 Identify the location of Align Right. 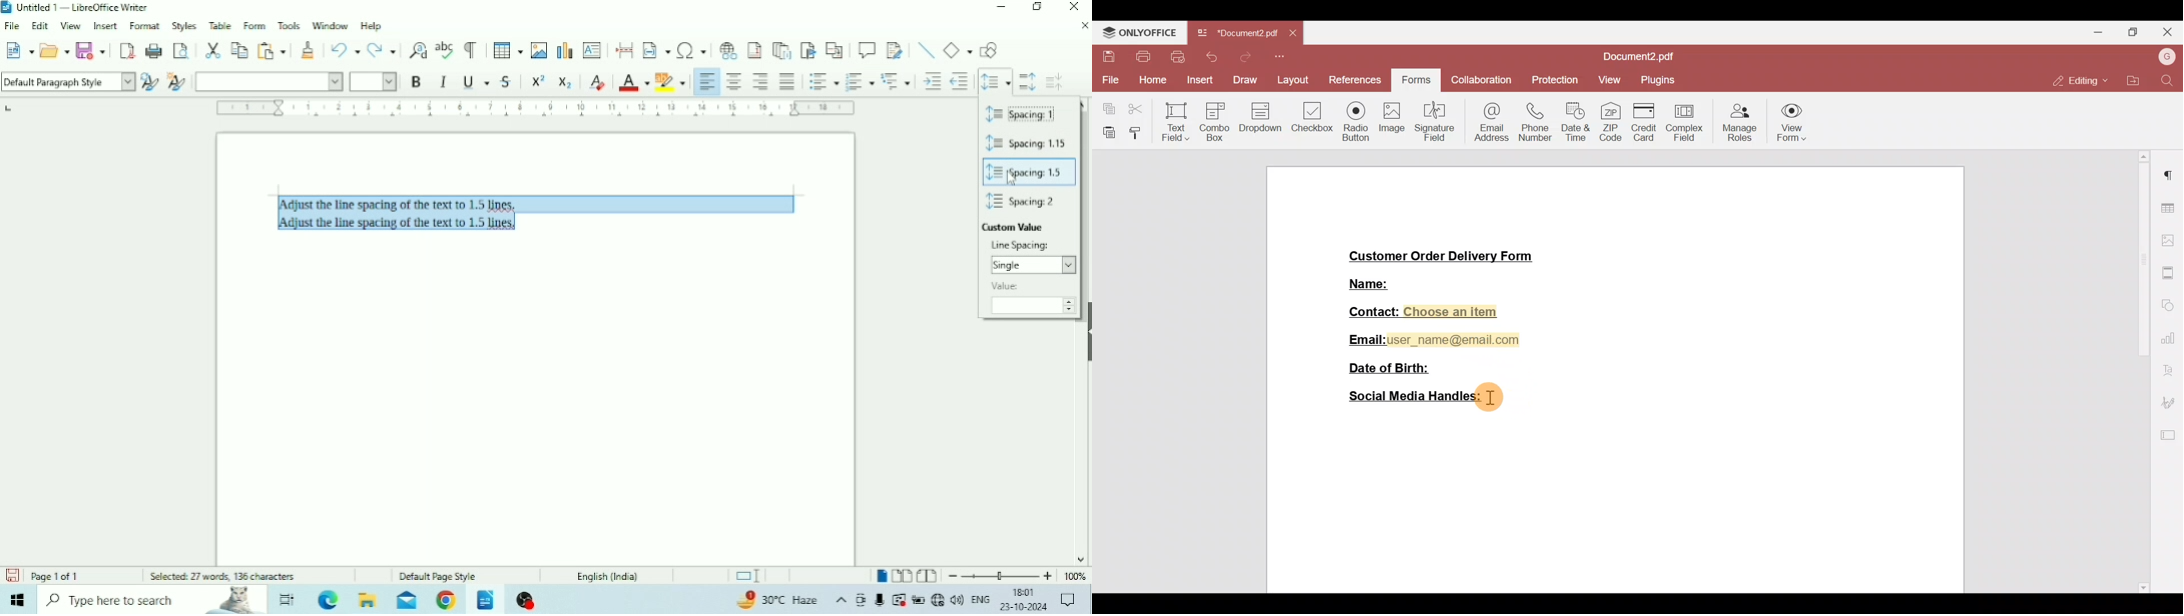
(759, 82).